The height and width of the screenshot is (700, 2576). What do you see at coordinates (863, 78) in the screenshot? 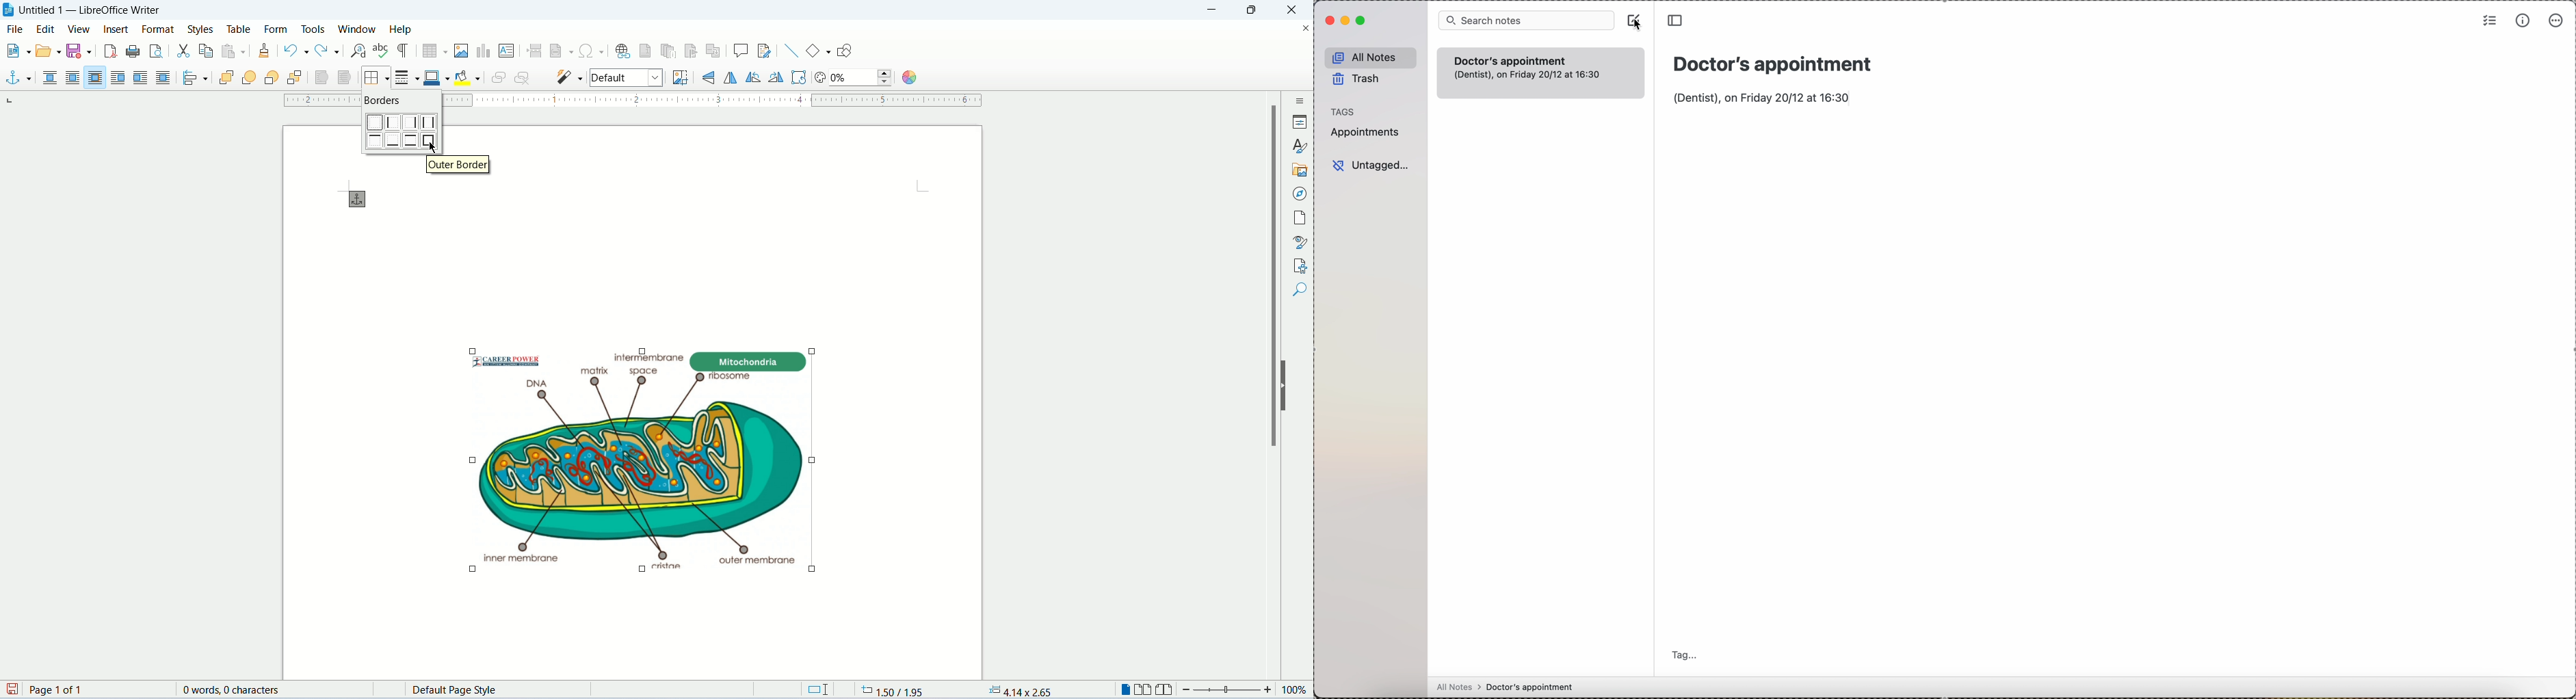
I see `transparency` at bounding box center [863, 78].